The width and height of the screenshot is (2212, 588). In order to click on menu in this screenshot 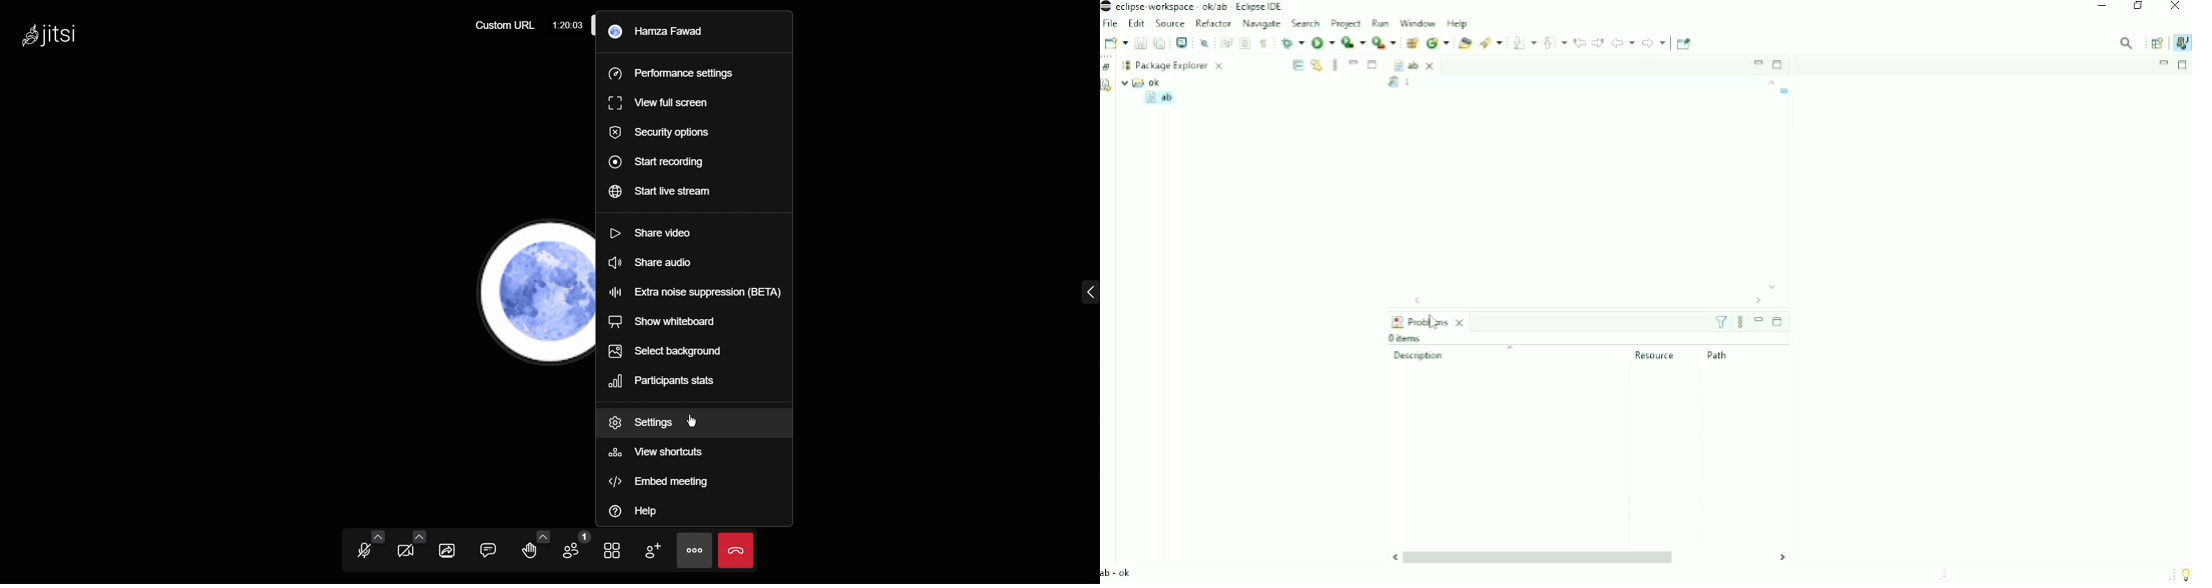, I will do `click(1082, 295)`.